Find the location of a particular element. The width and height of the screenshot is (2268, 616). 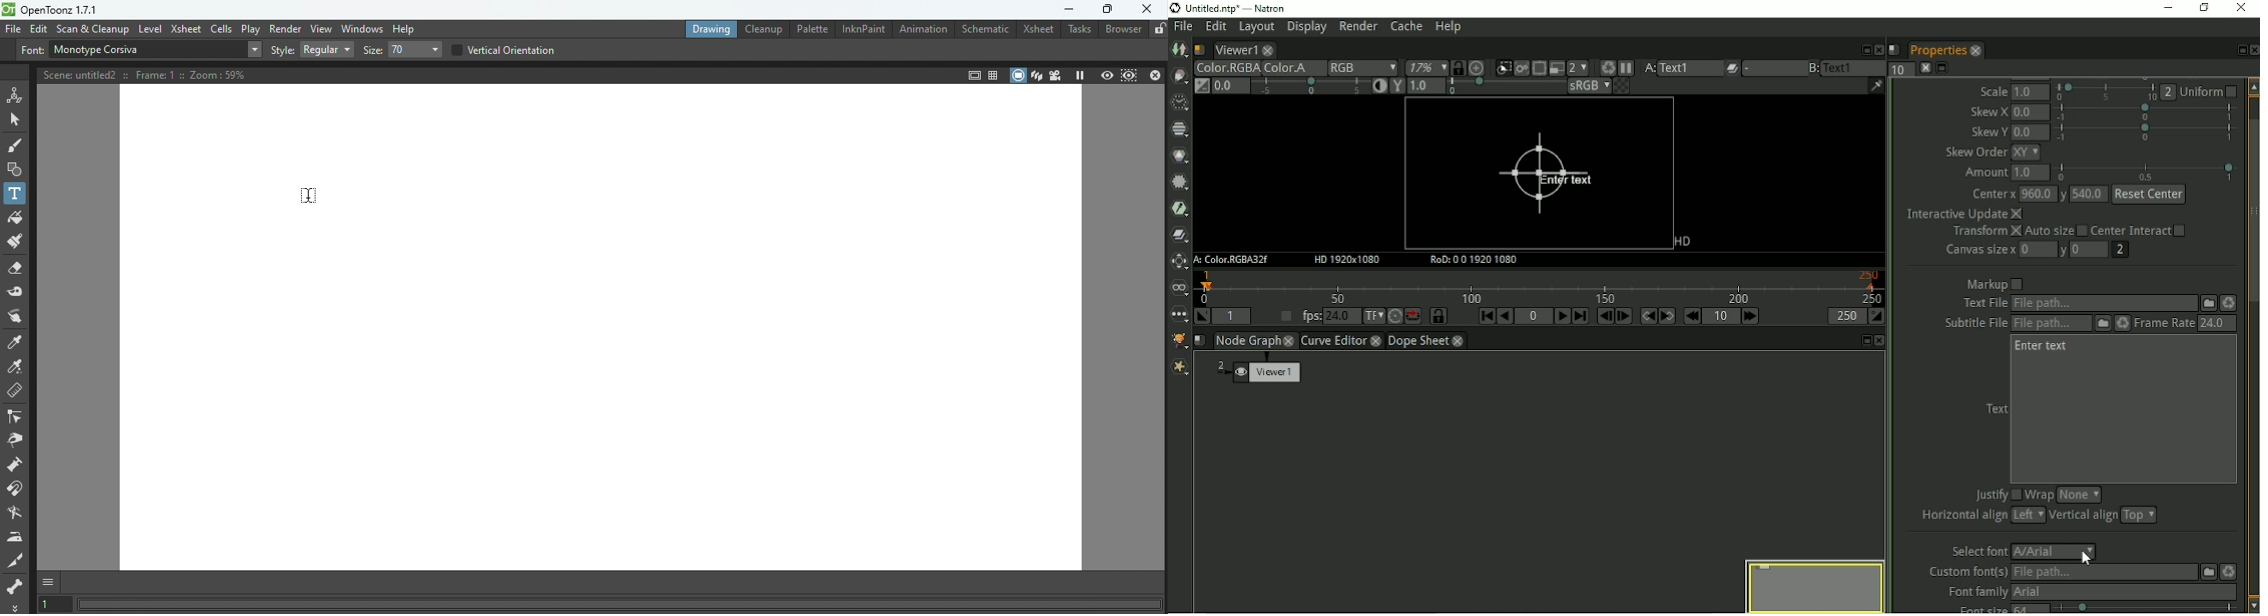

Xsheet is located at coordinates (1038, 31).